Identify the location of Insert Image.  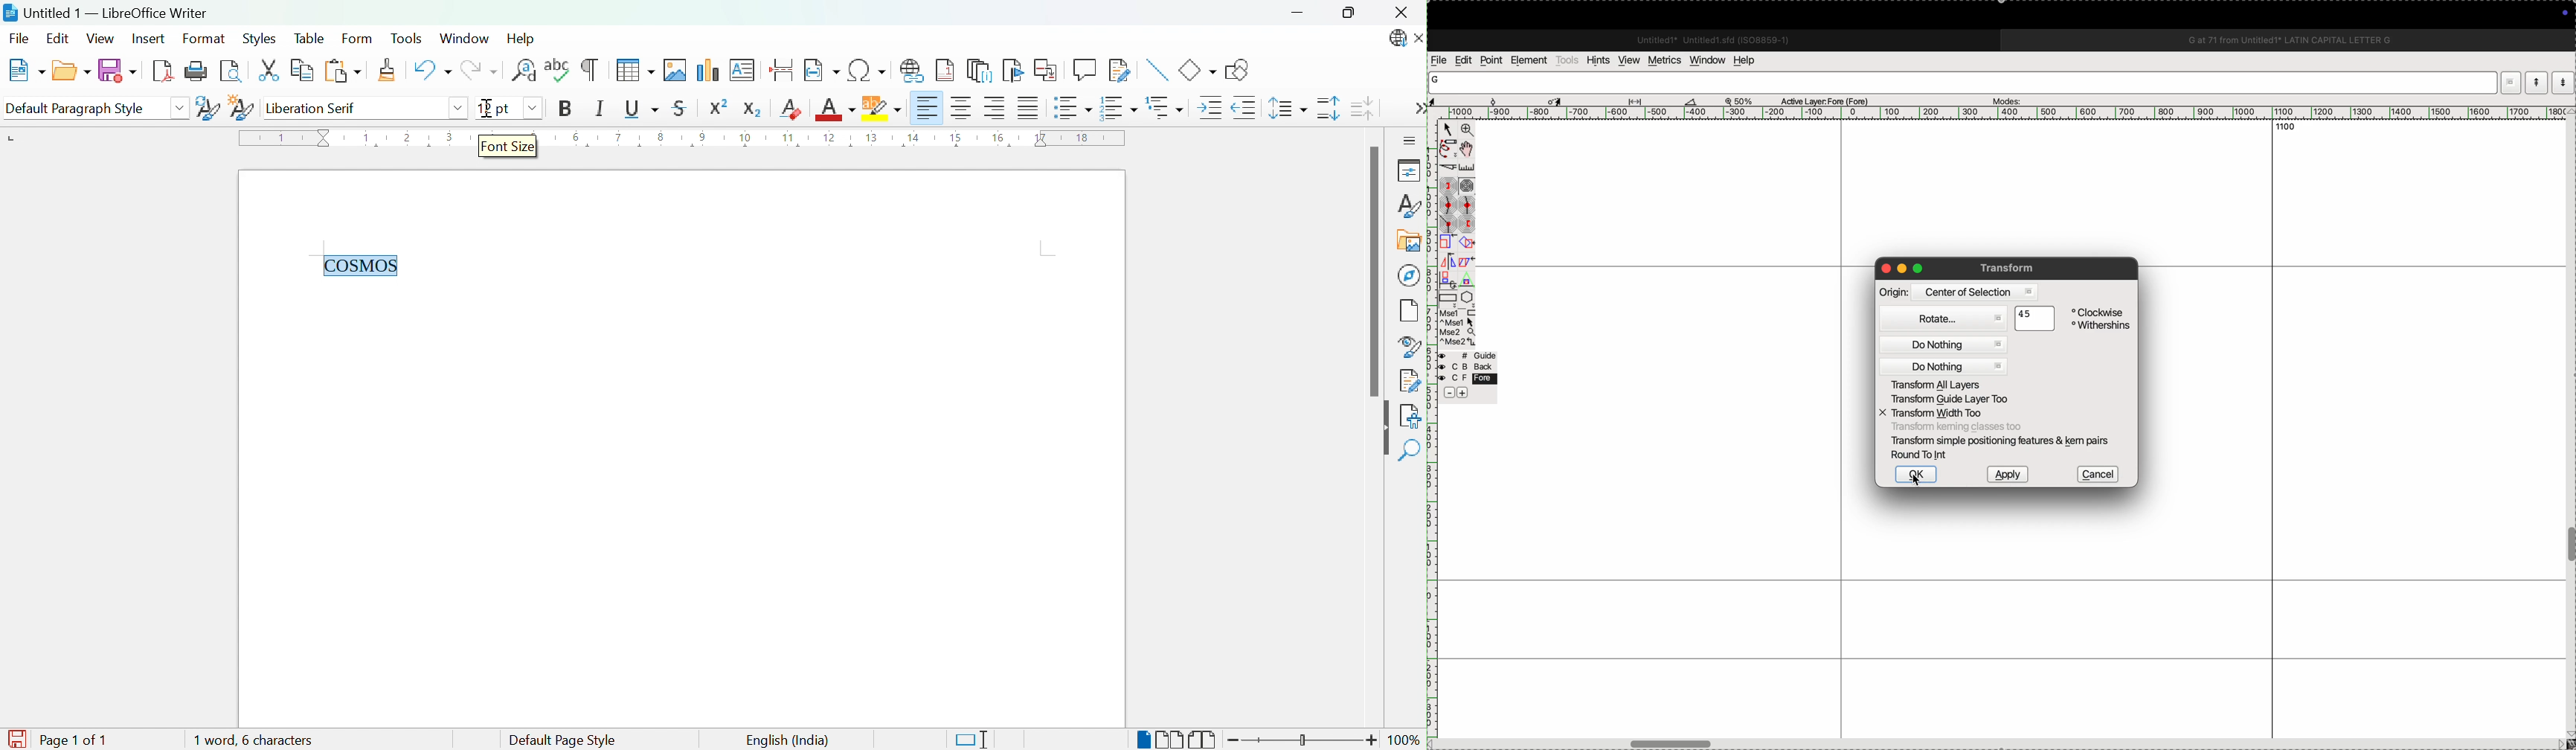
(675, 70).